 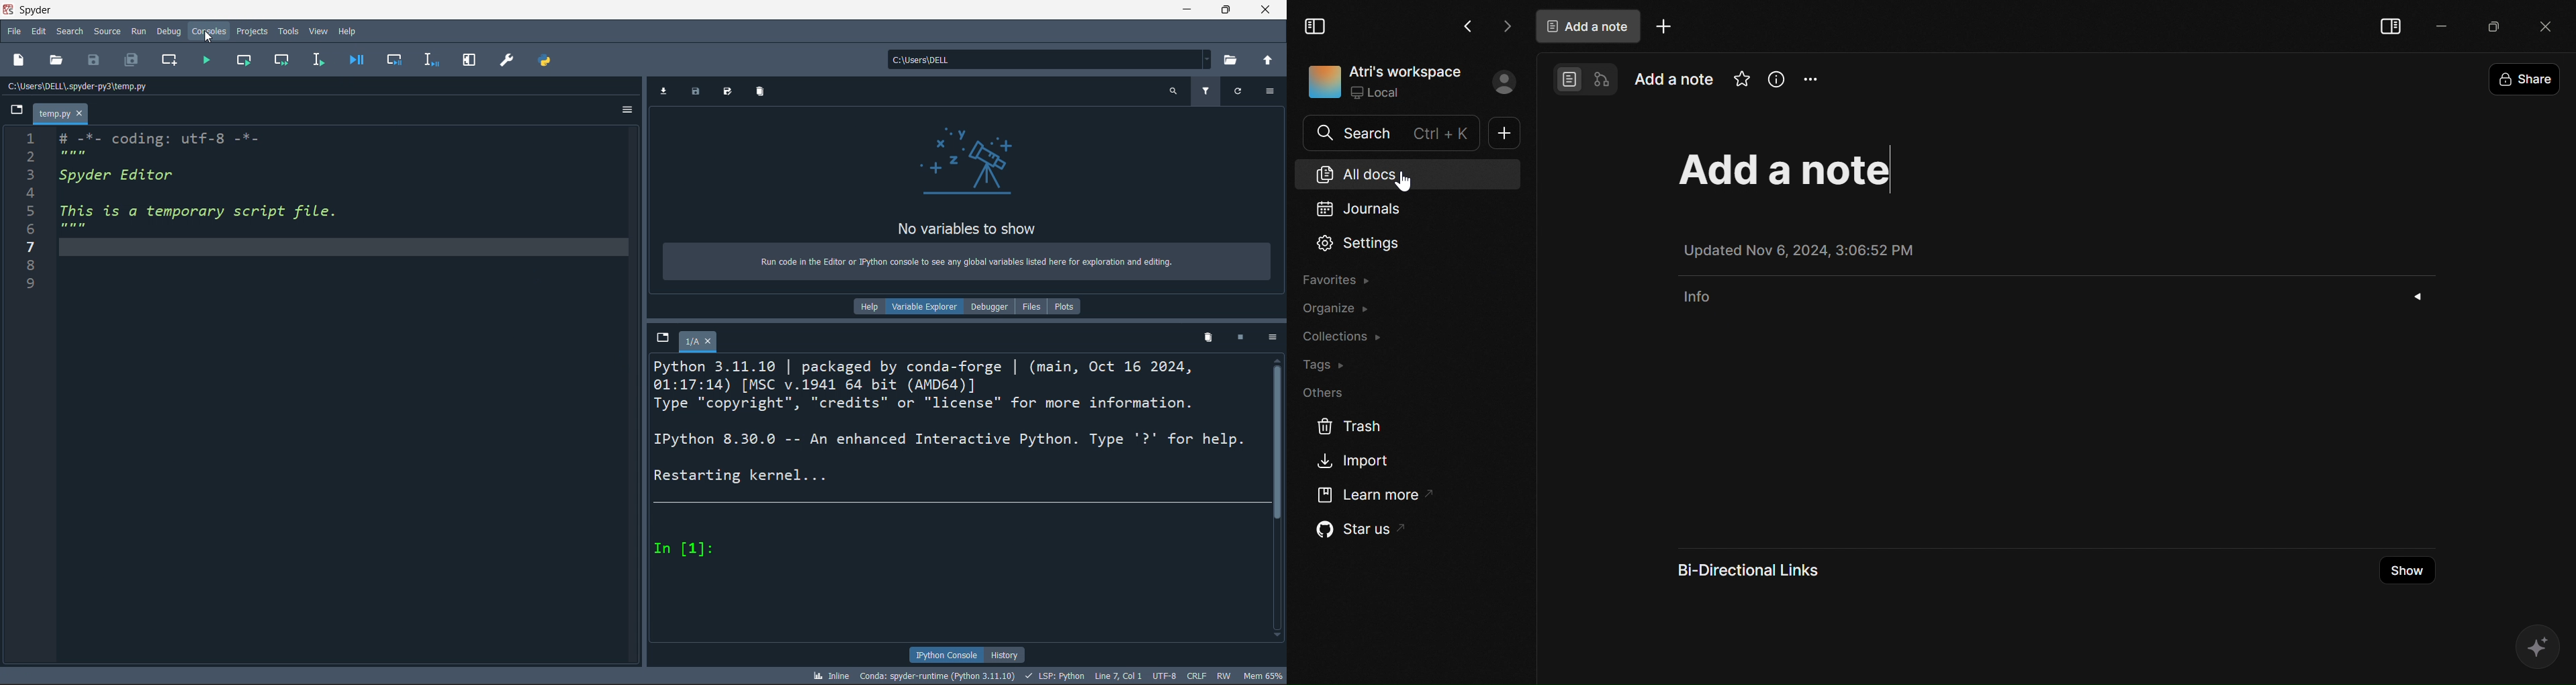 I want to click on Spyder, so click(x=46, y=10).